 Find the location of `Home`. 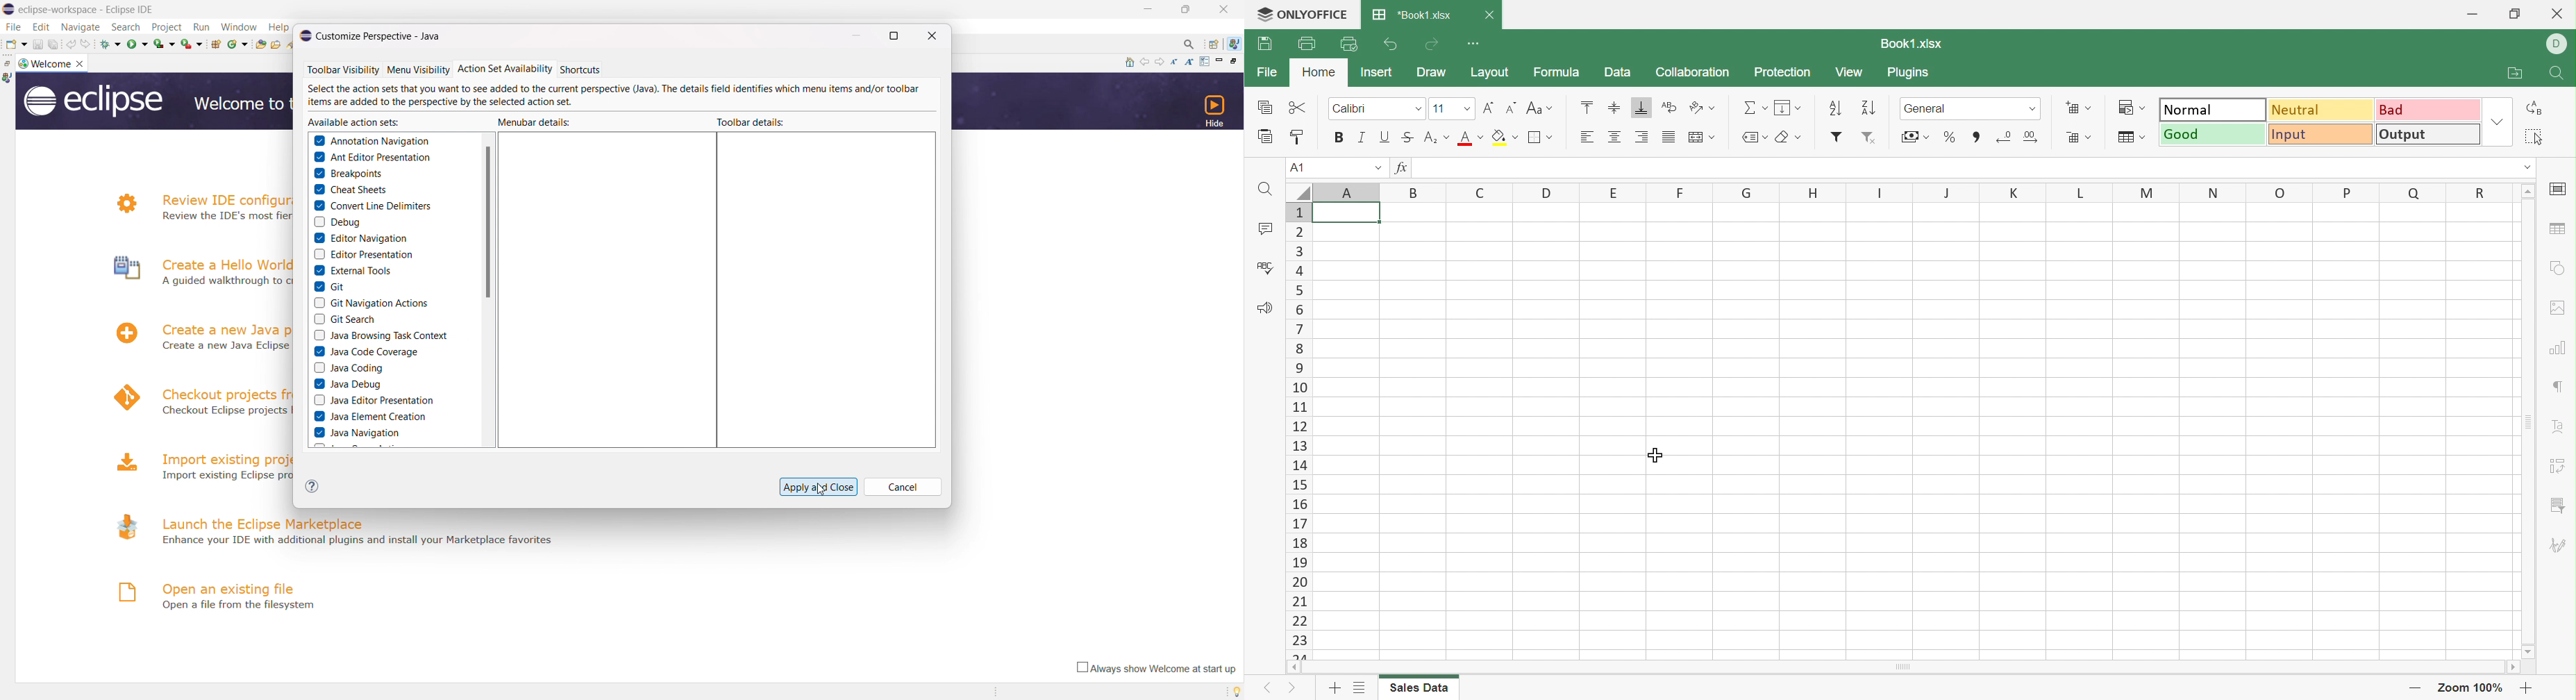

Home is located at coordinates (1319, 73).